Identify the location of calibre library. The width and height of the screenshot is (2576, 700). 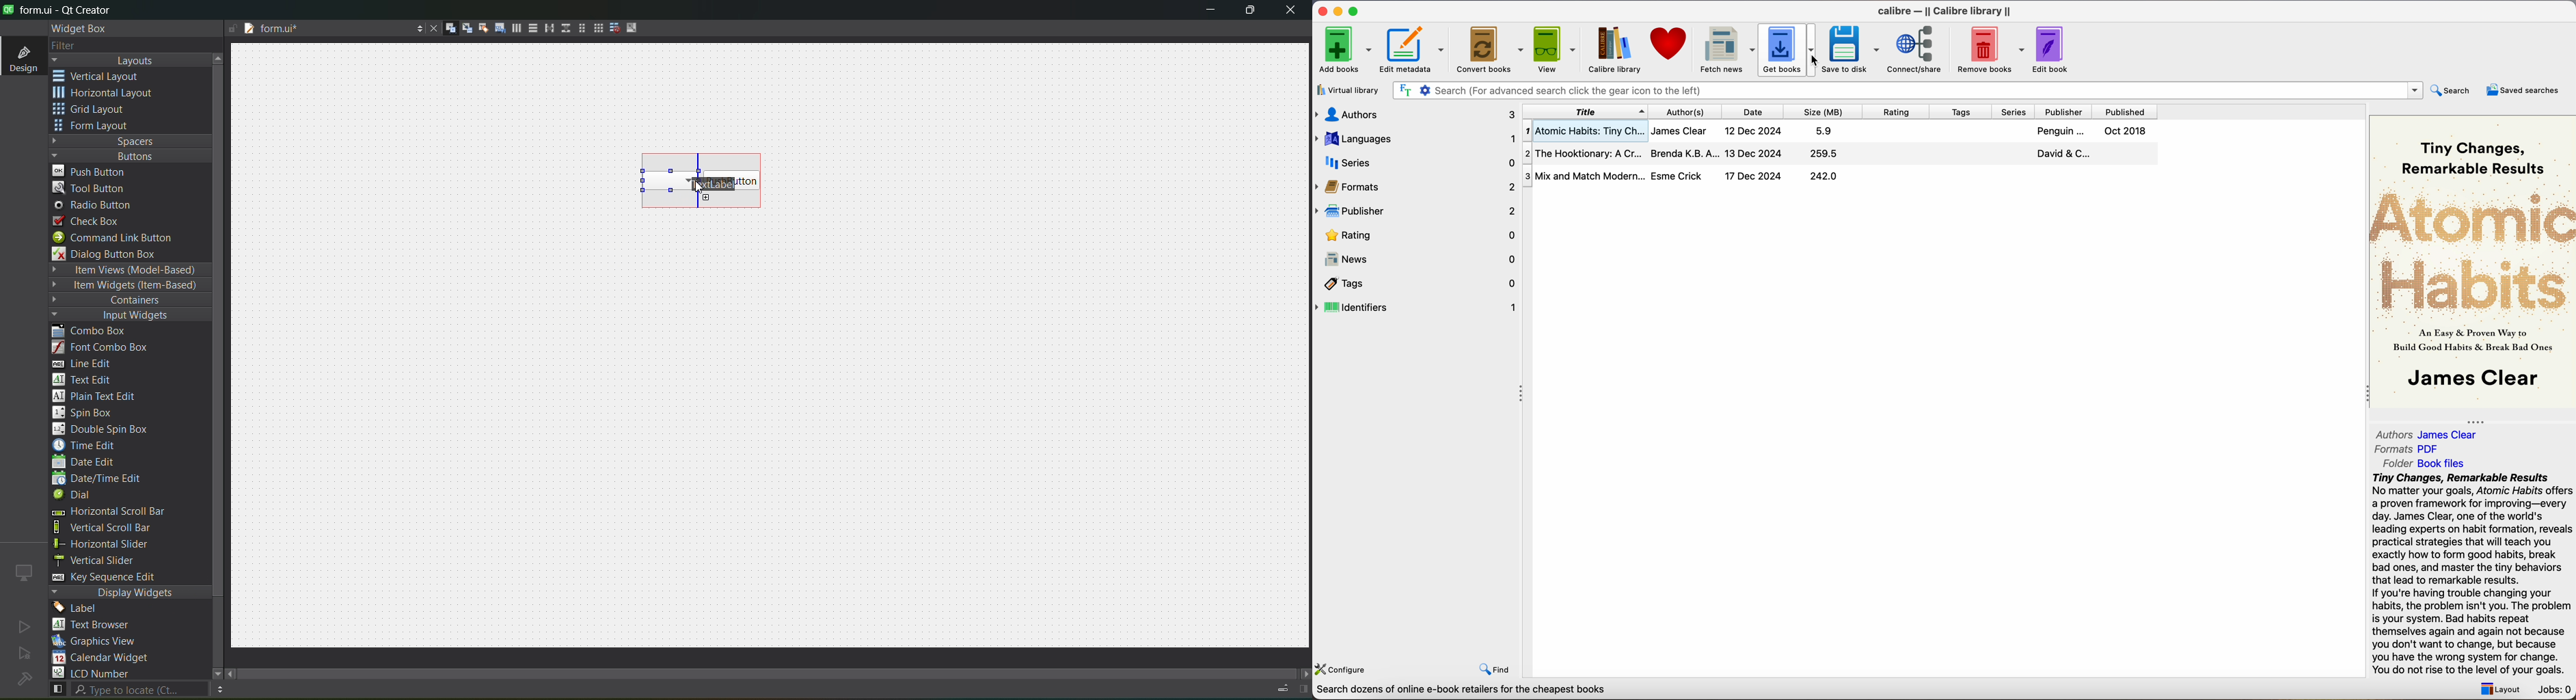
(1611, 50).